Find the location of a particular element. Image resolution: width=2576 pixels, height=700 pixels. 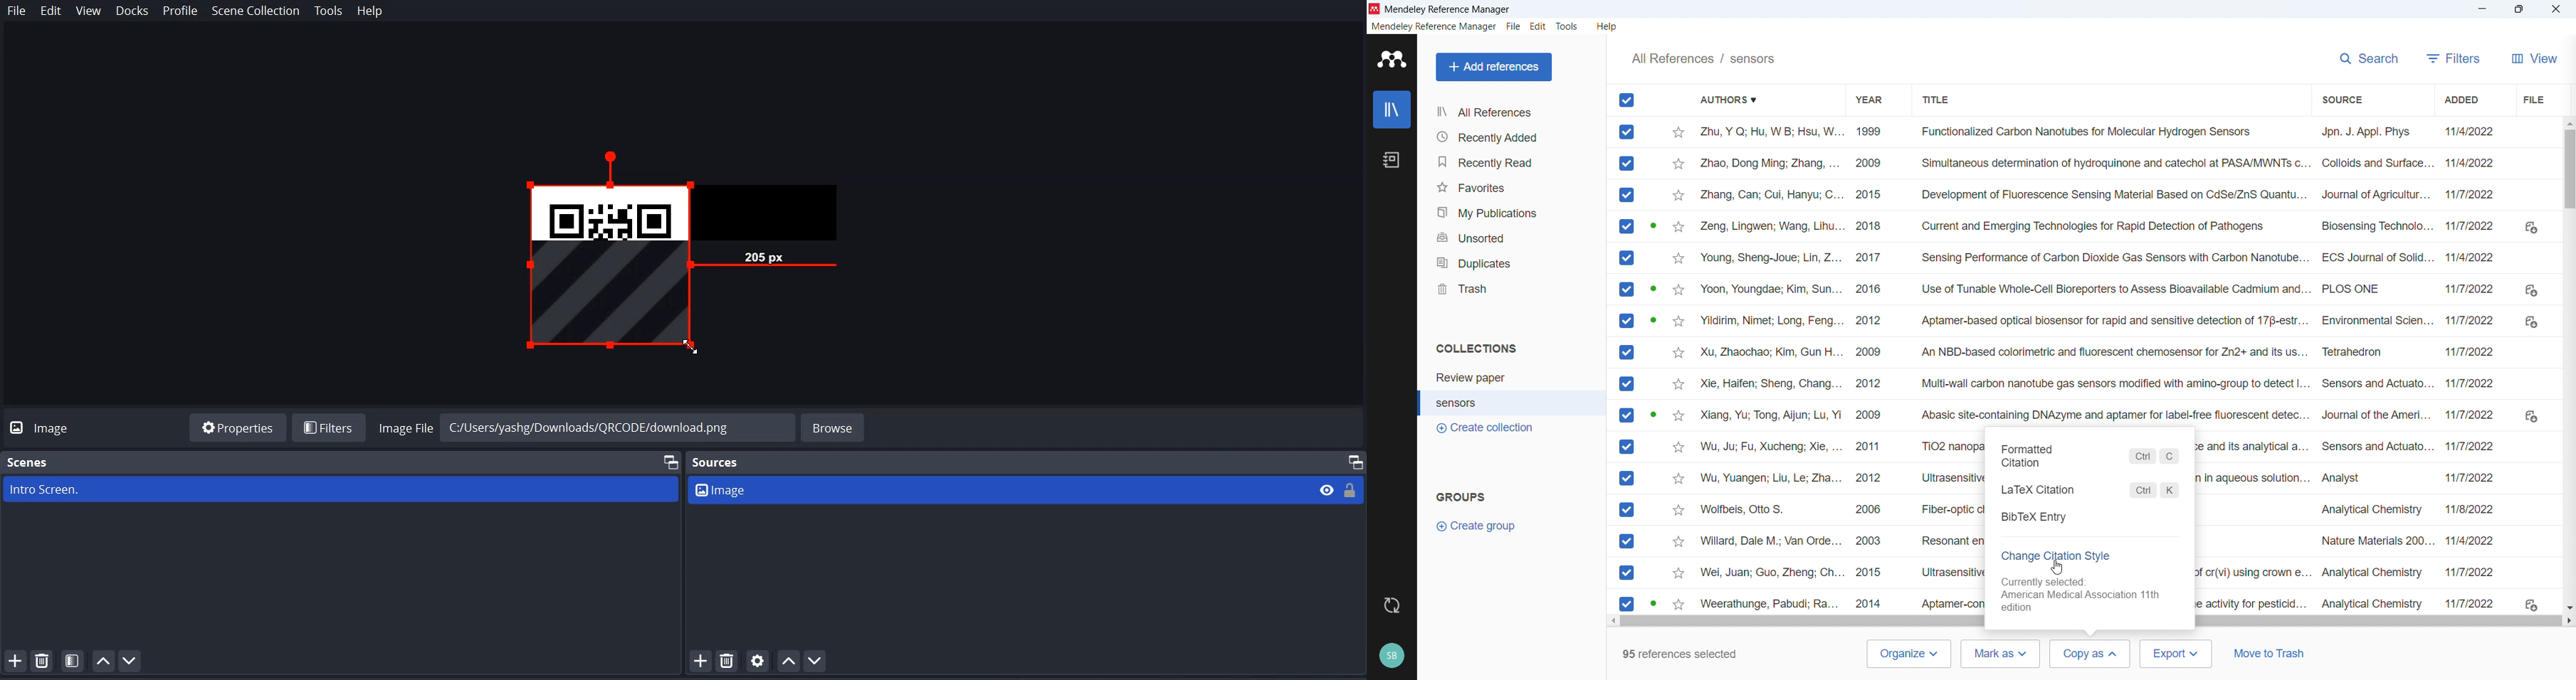

Filters is located at coordinates (328, 427).